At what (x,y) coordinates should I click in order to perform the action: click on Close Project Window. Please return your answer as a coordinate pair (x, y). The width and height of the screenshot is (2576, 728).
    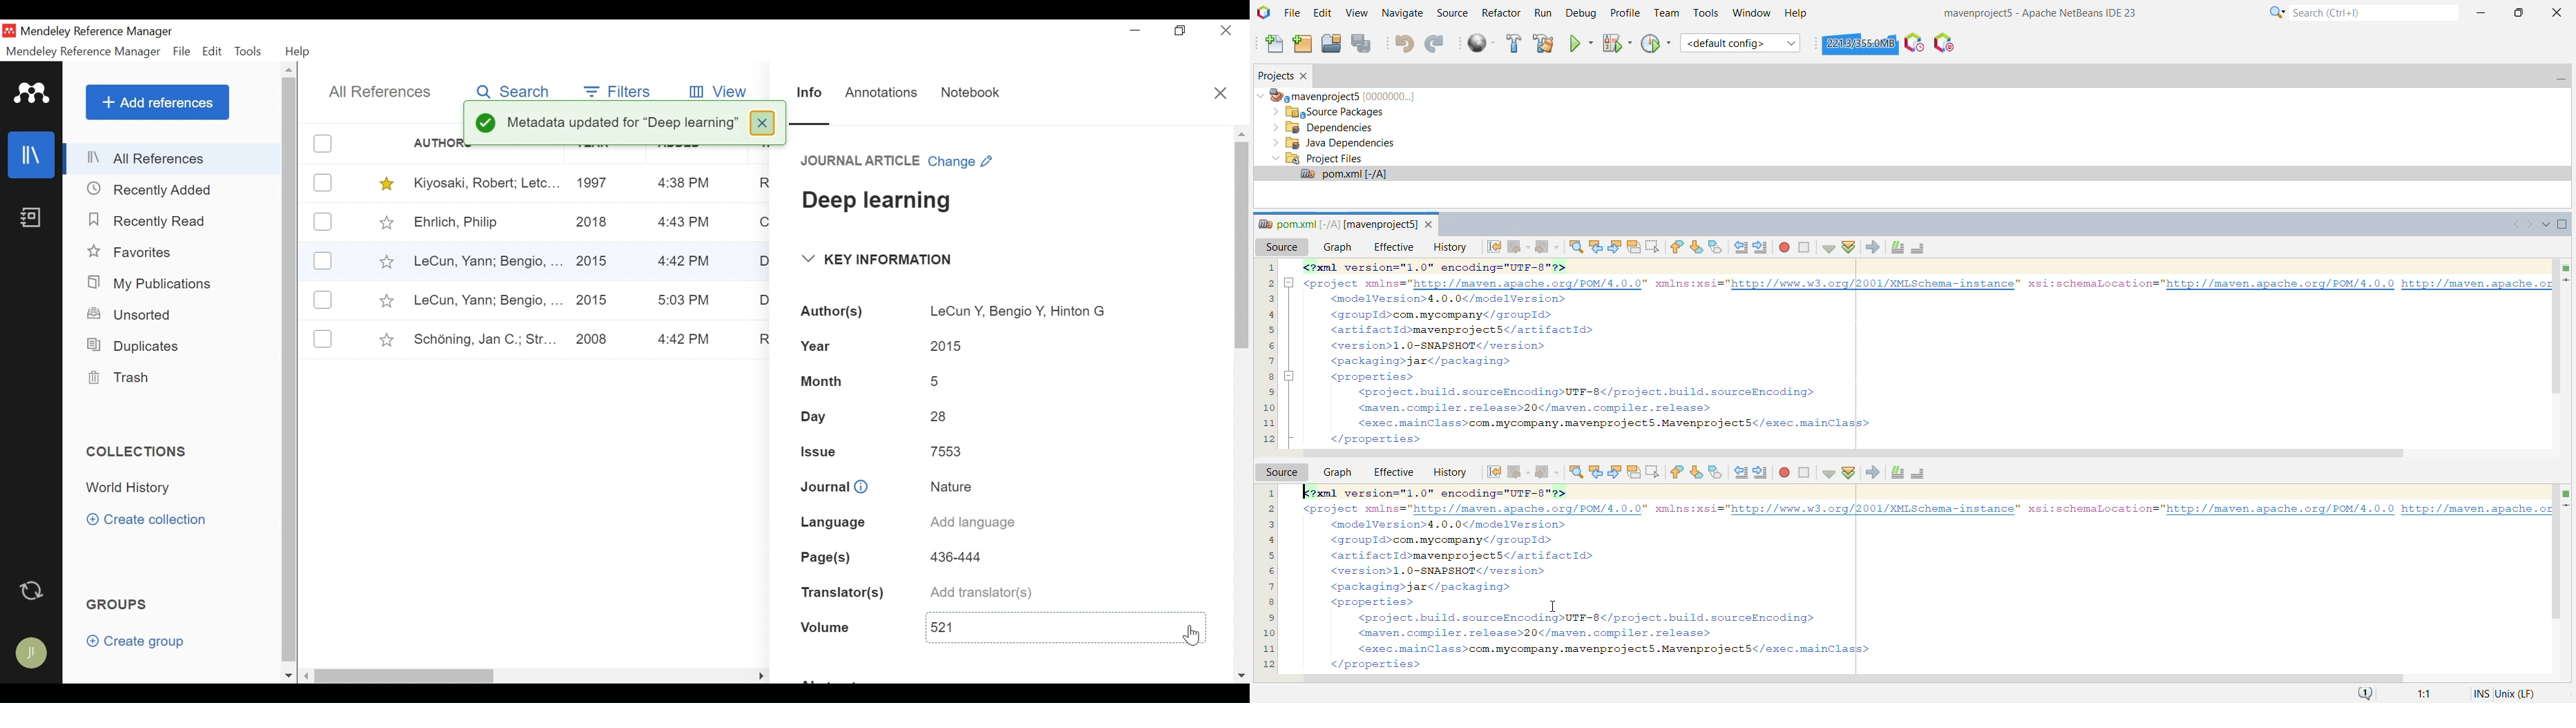
    Looking at the image, I should click on (1306, 77).